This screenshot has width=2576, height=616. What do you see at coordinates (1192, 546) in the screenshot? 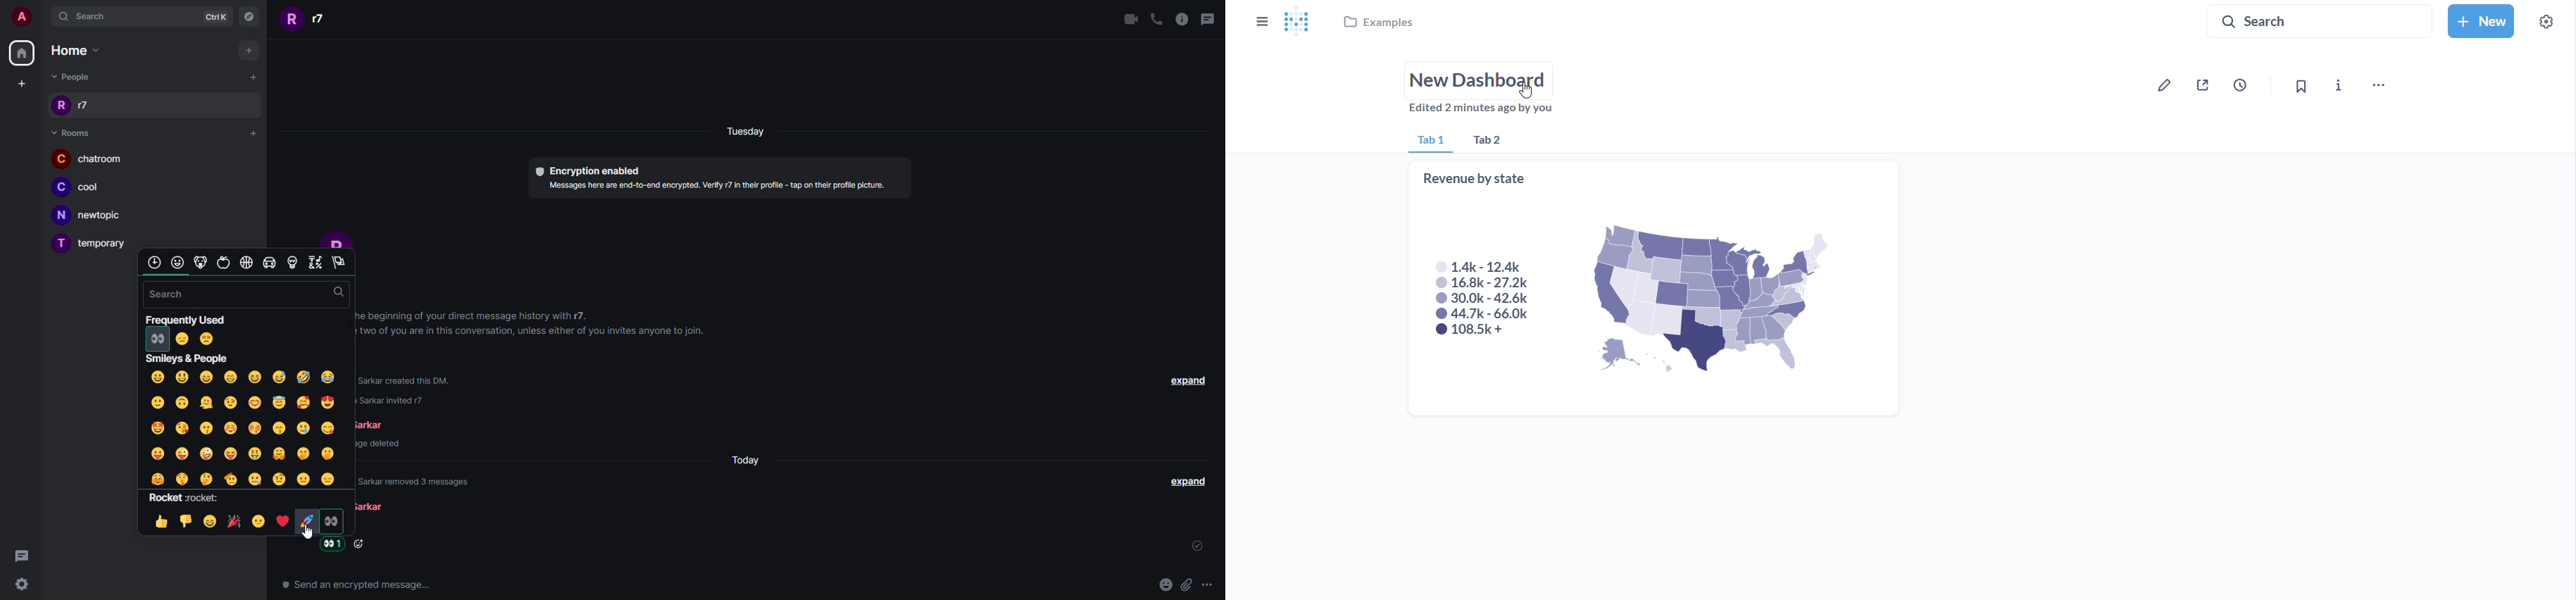
I see `sent` at bounding box center [1192, 546].